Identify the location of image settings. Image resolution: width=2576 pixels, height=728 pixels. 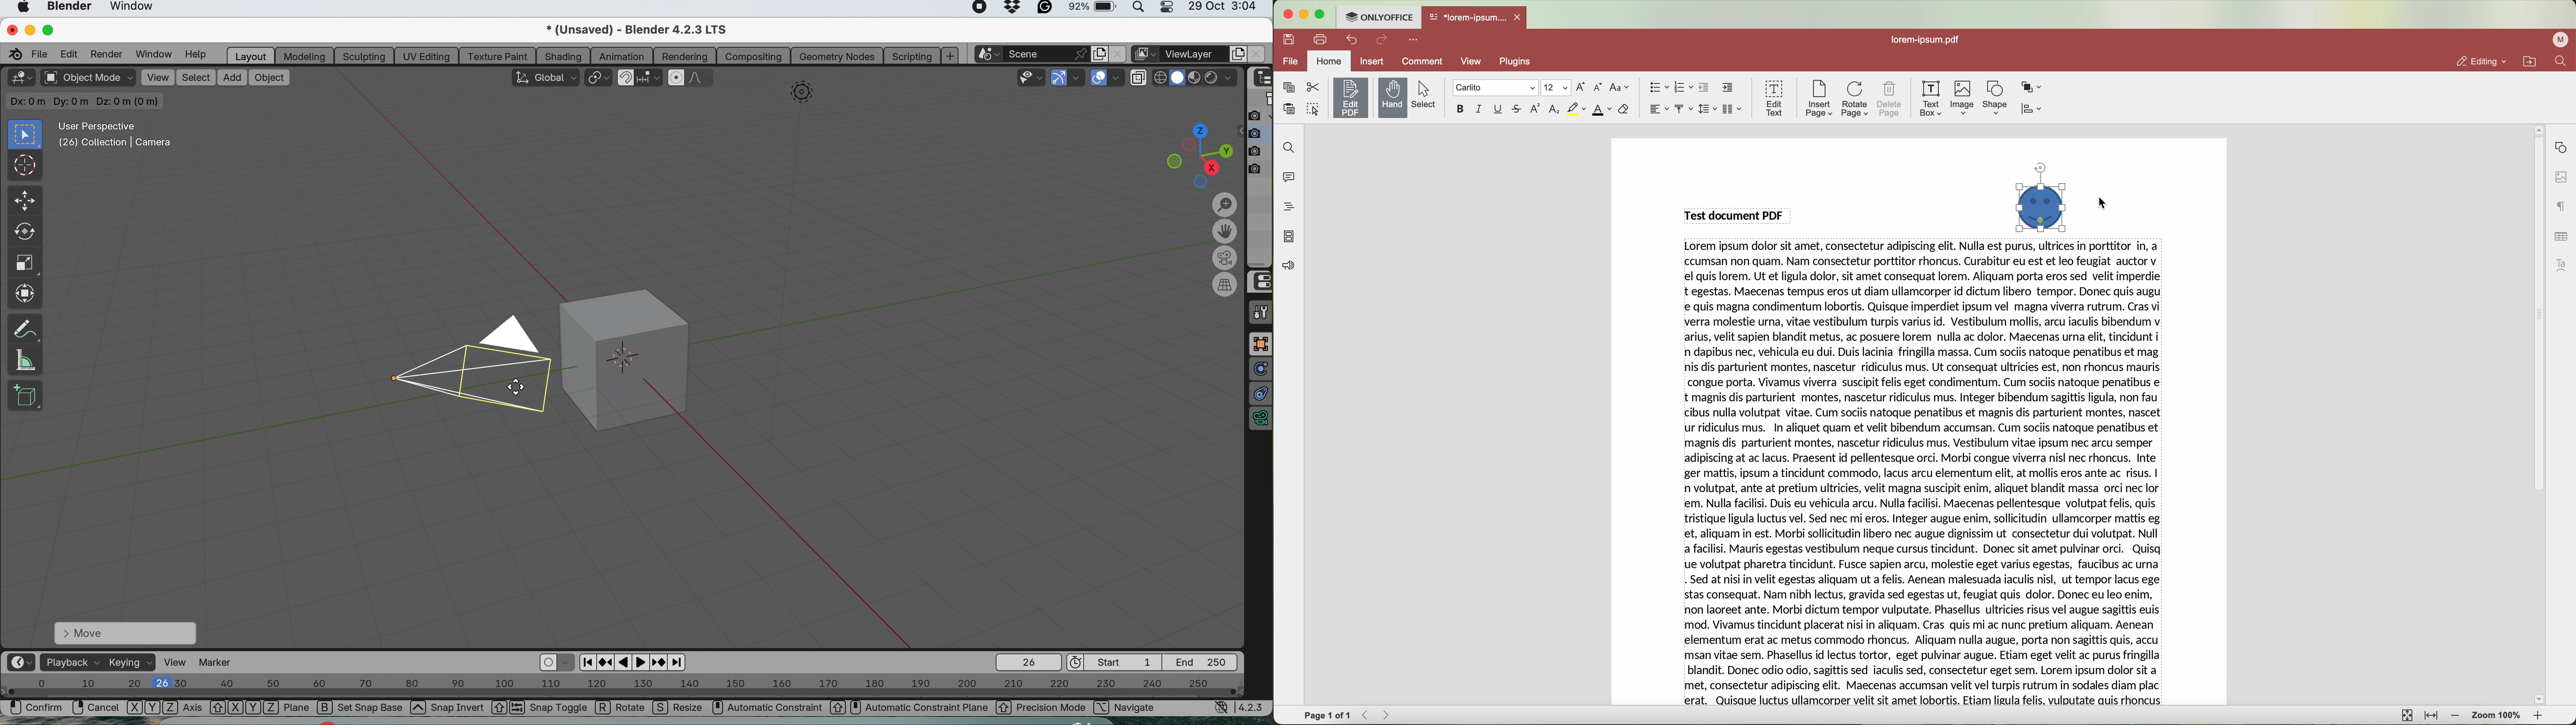
(2561, 177).